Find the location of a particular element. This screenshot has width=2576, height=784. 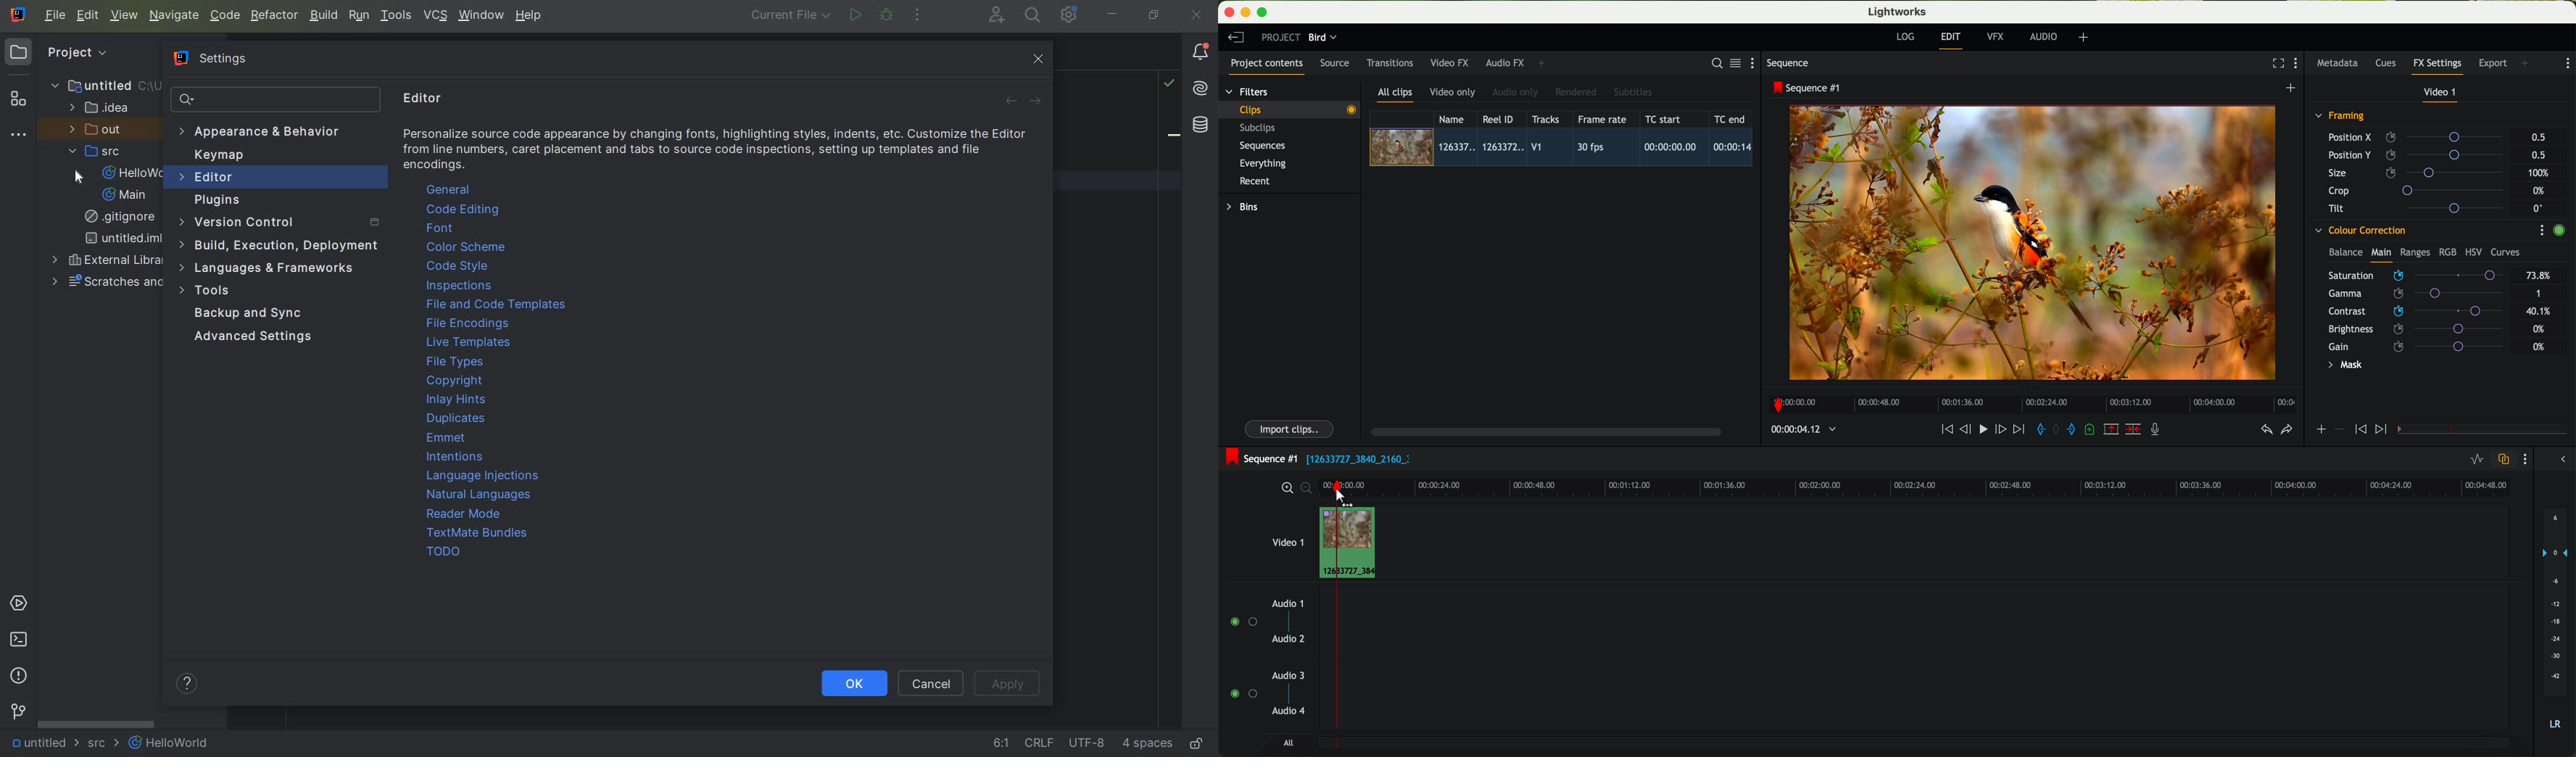

tilt is located at coordinates (2421, 208).